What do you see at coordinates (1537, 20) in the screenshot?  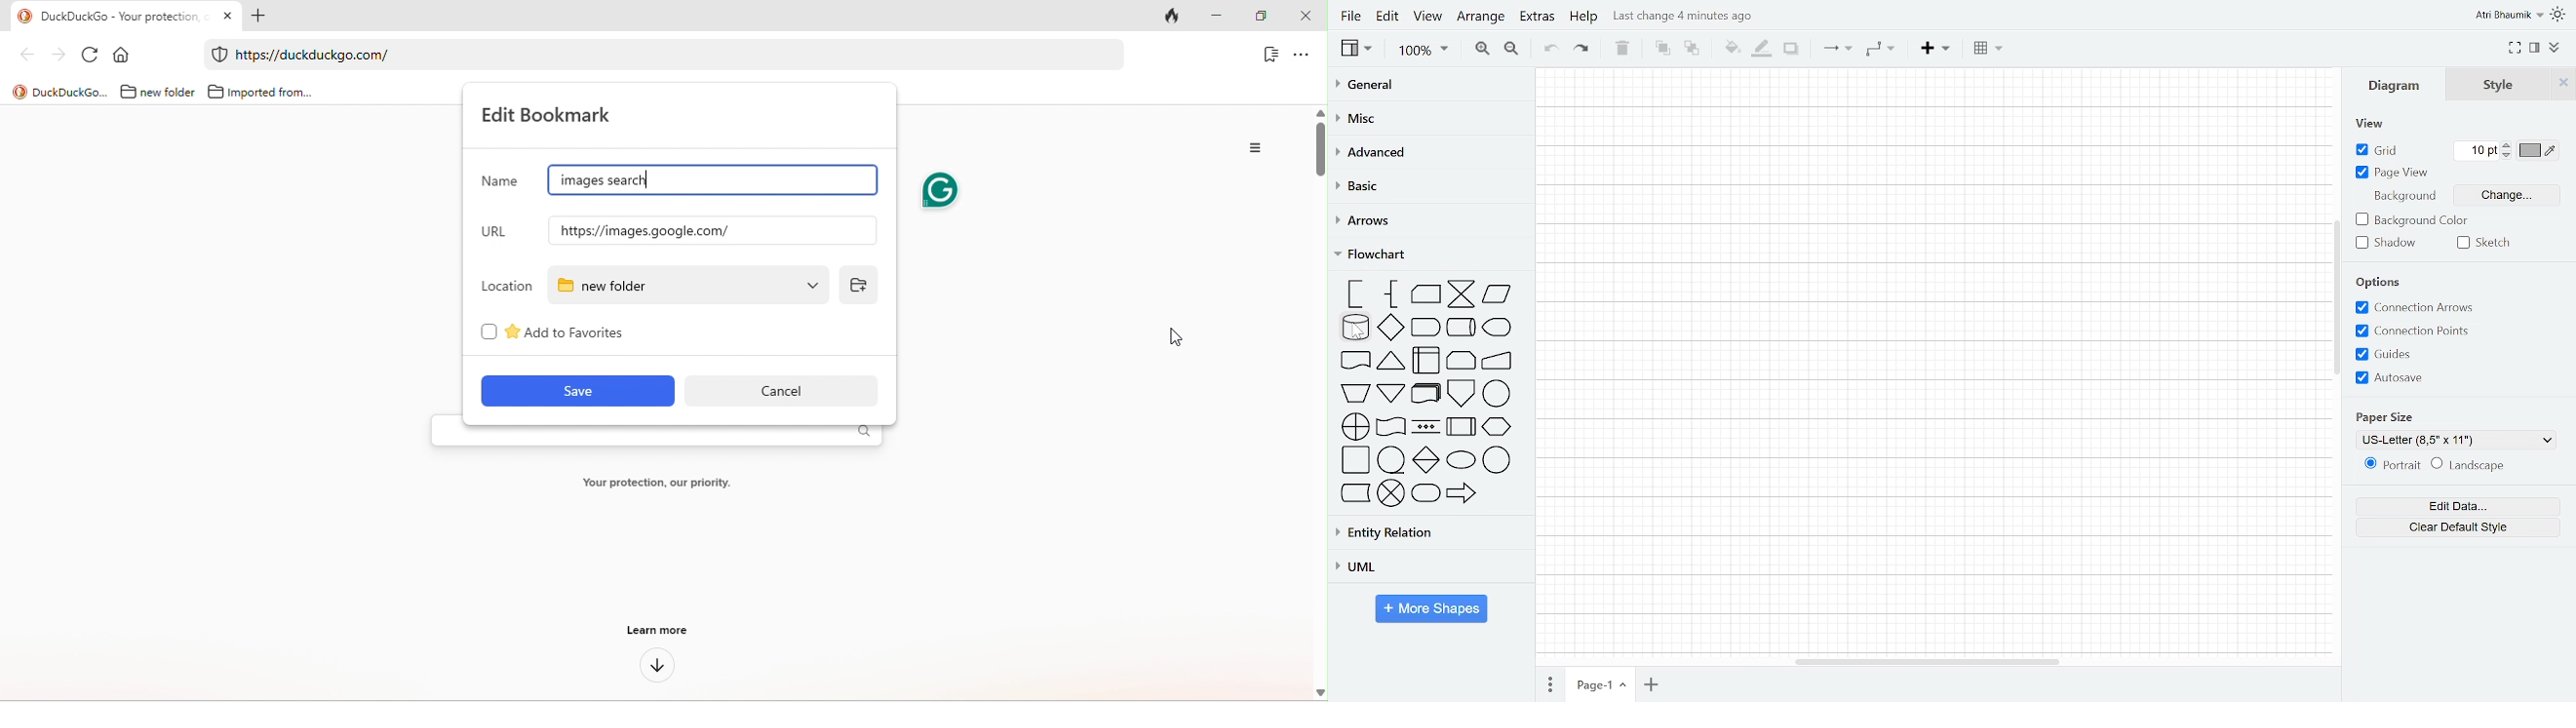 I see `Extras` at bounding box center [1537, 20].